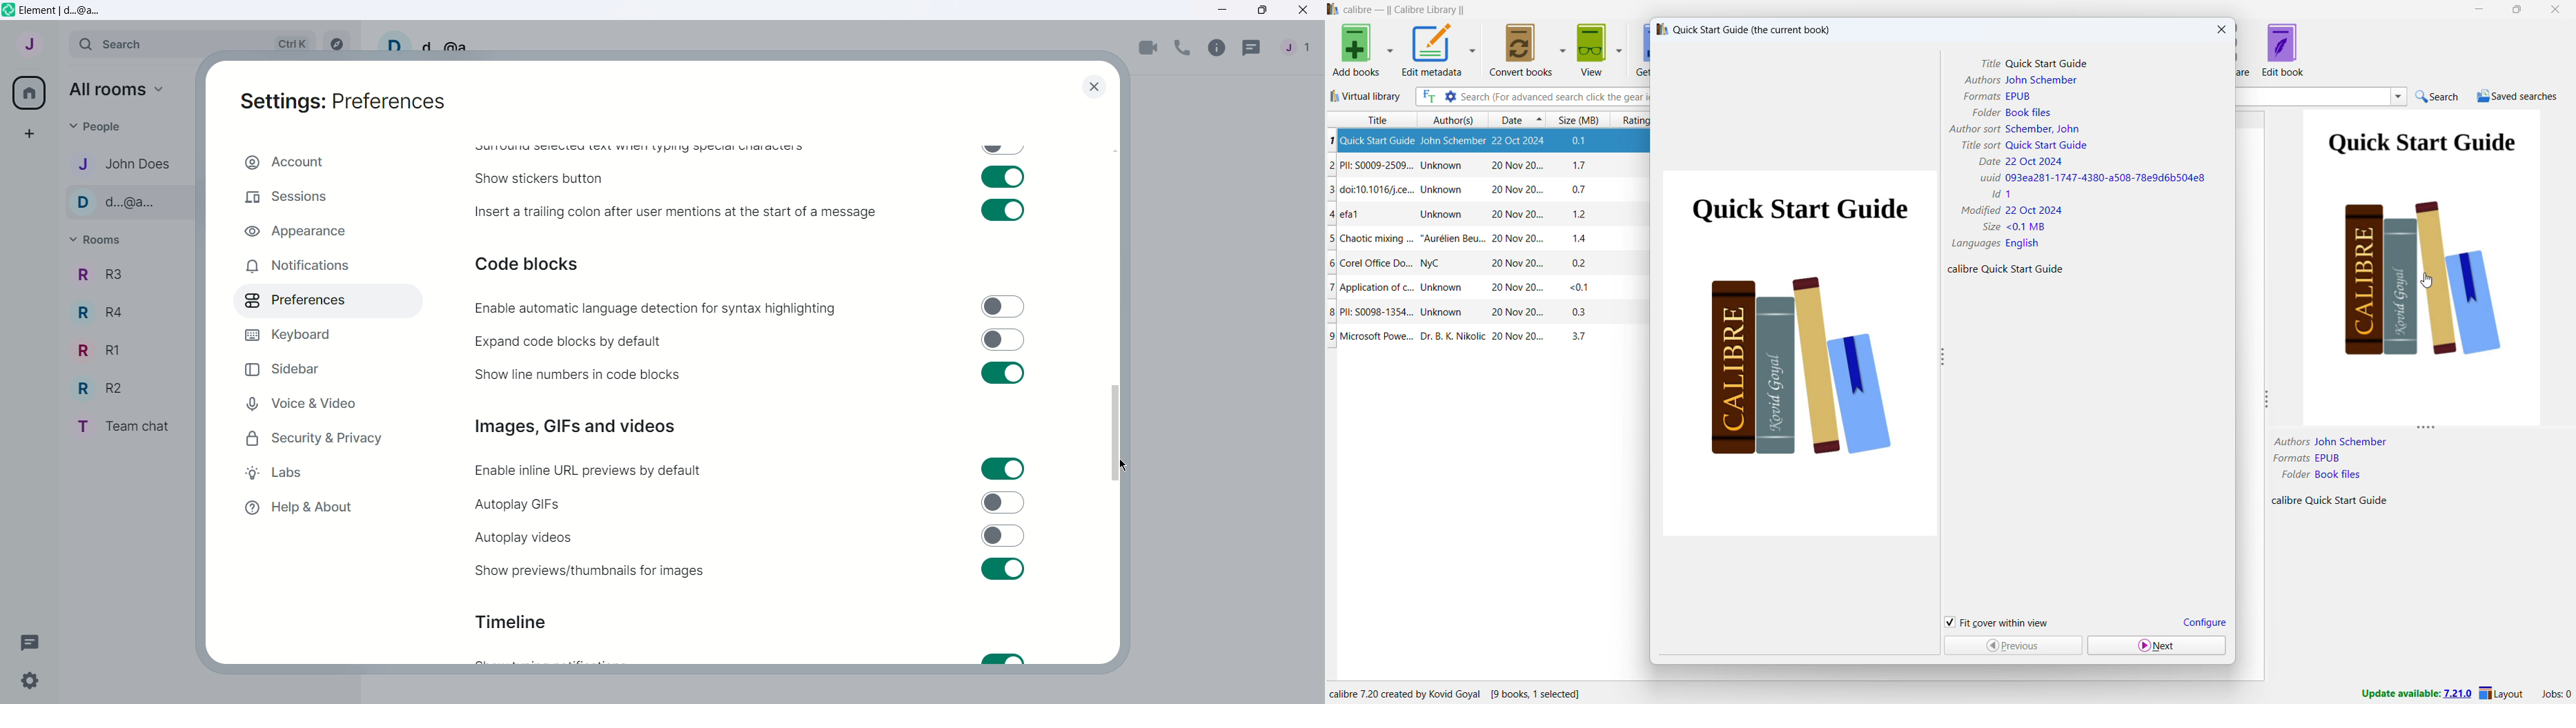 The height and width of the screenshot is (728, 2576). I want to click on Close, so click(1305, 10).